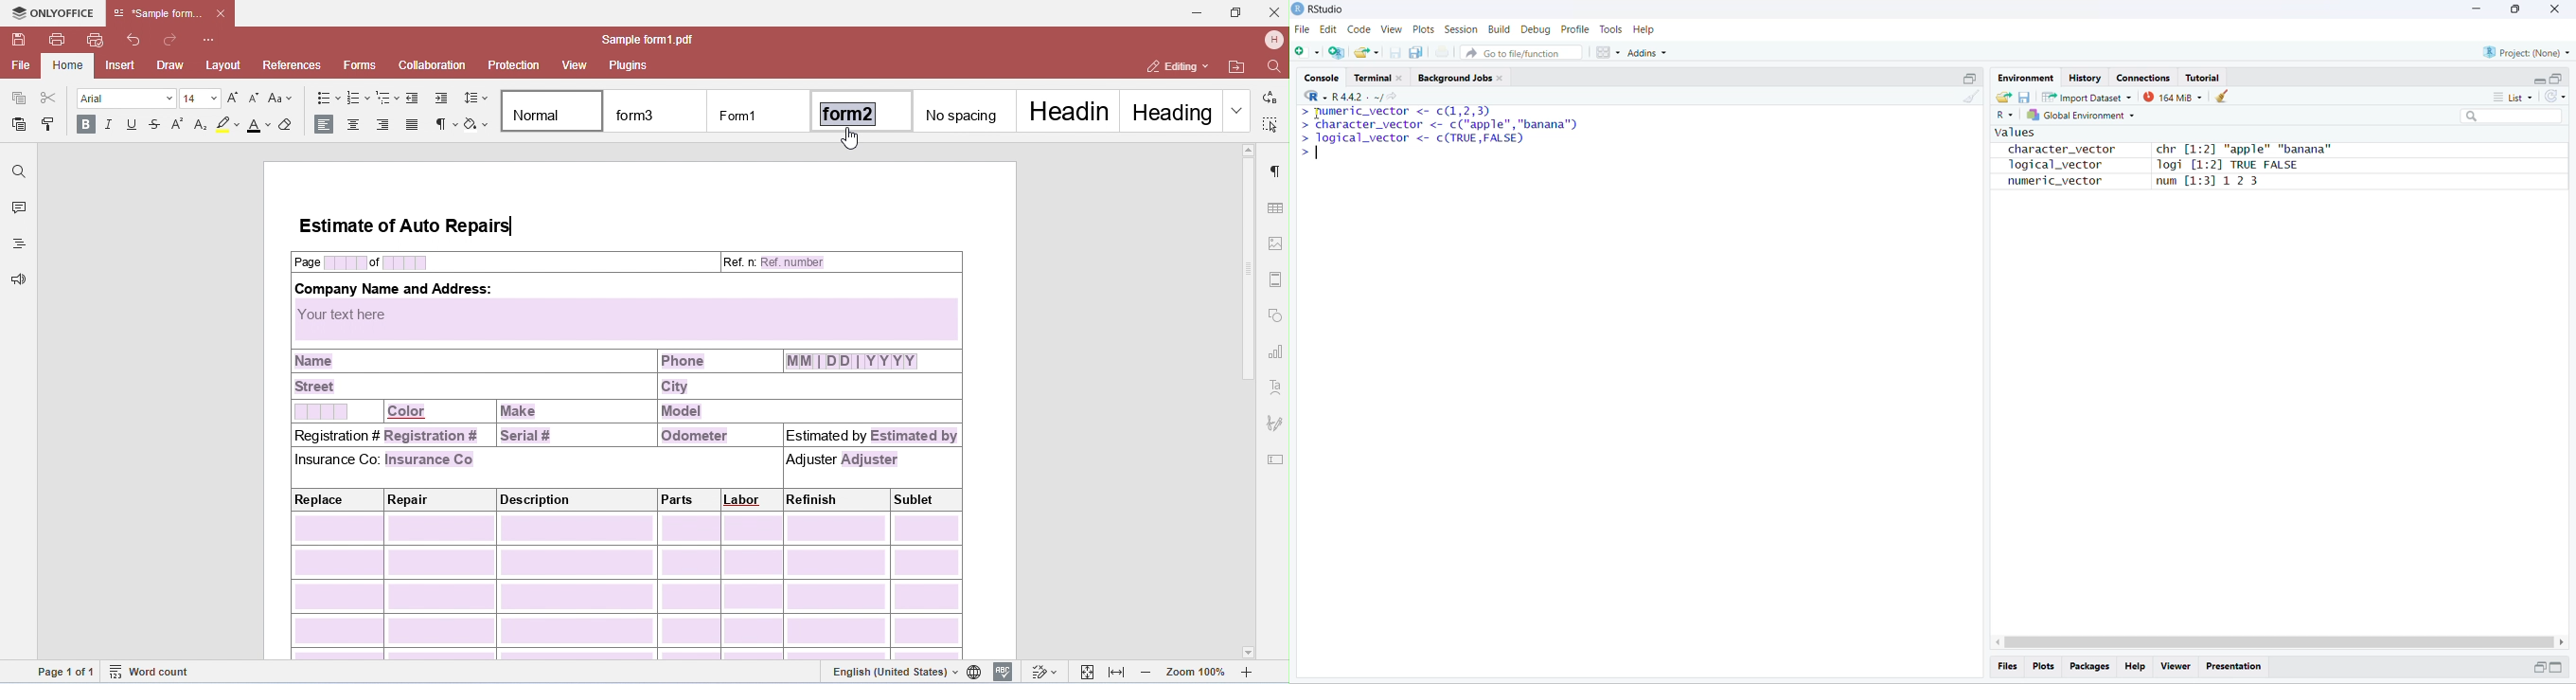 The image size is (2576, 700). I want to click on Code, so click(1358, 30).